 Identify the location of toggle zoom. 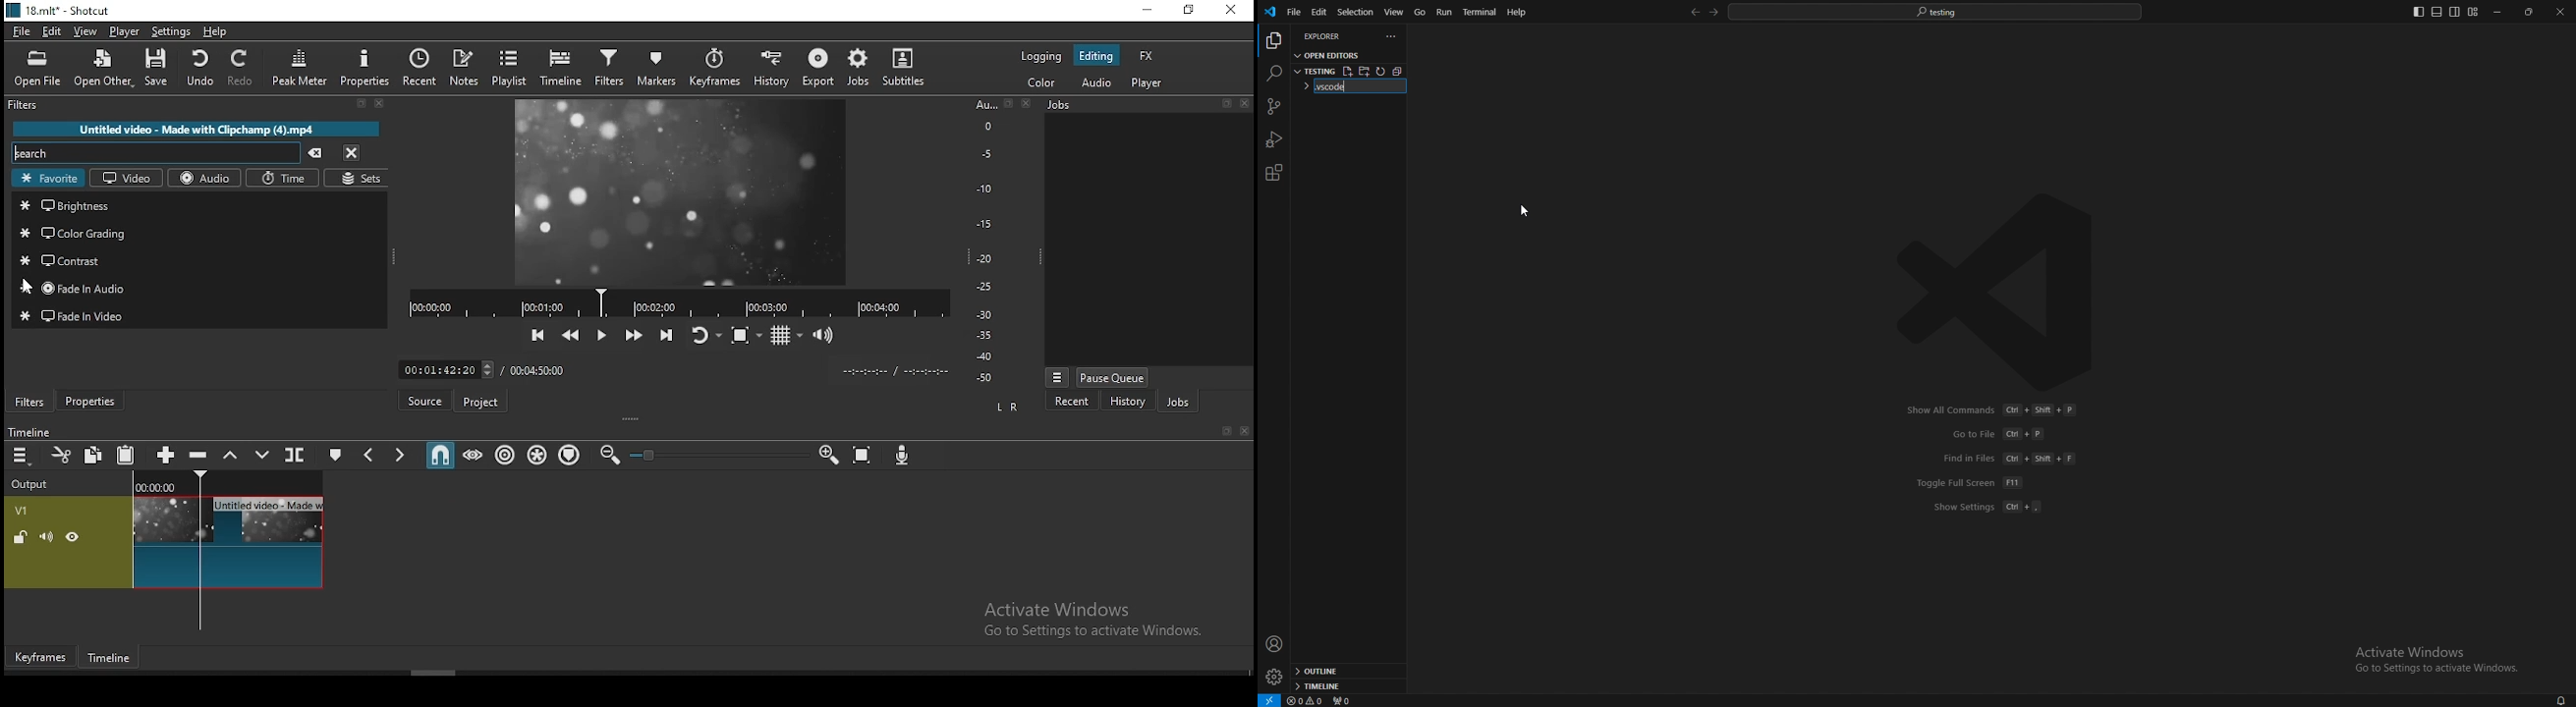
(747, 335).